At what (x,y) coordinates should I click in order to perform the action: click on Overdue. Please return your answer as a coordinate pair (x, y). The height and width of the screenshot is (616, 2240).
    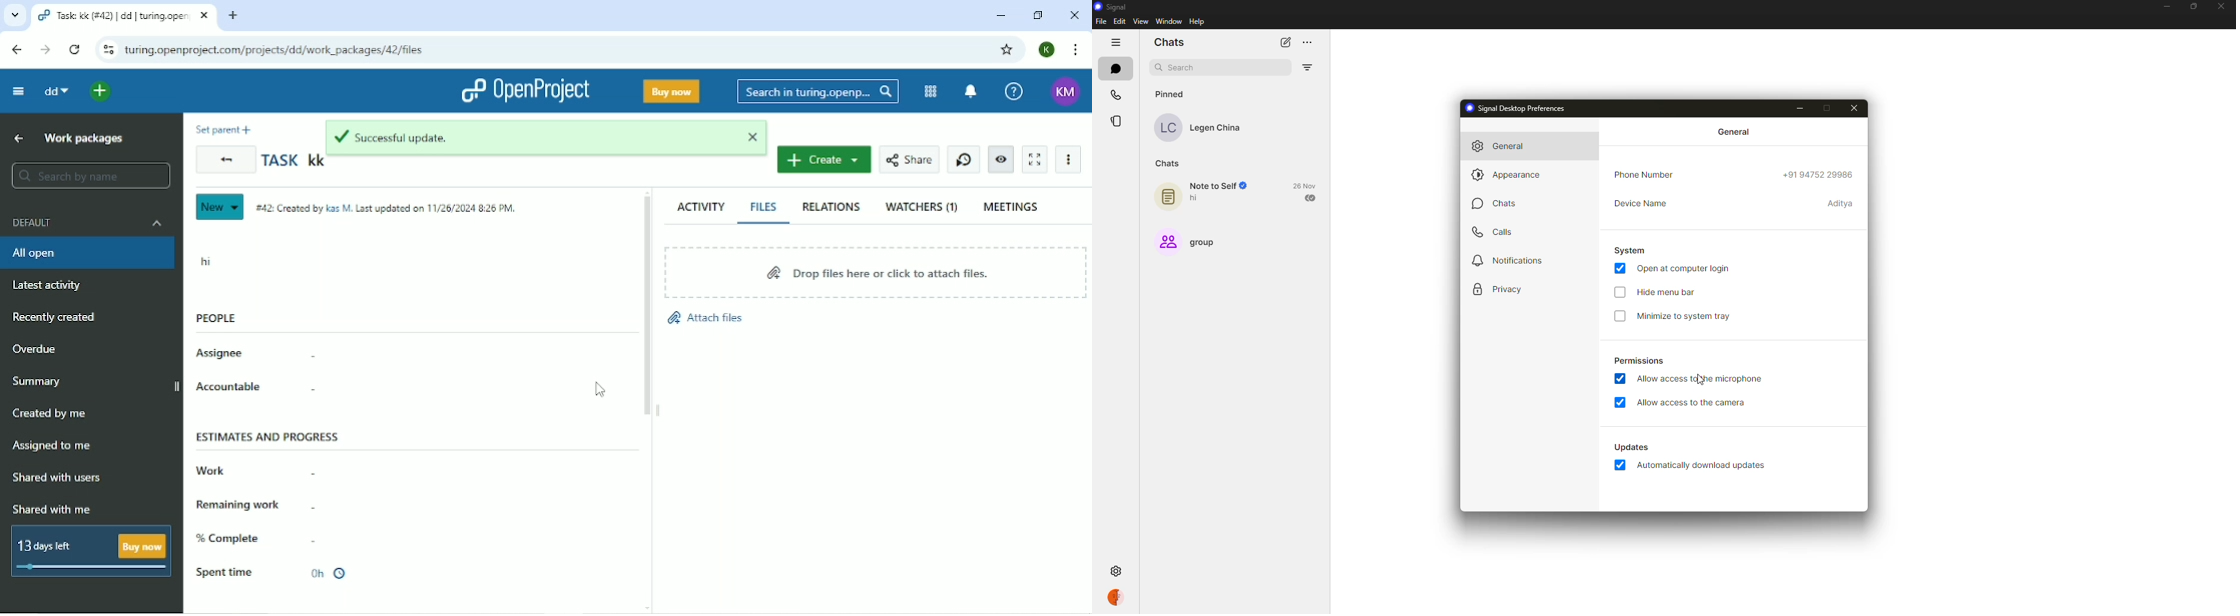
    Looking at the image, I should click on (37, 350).